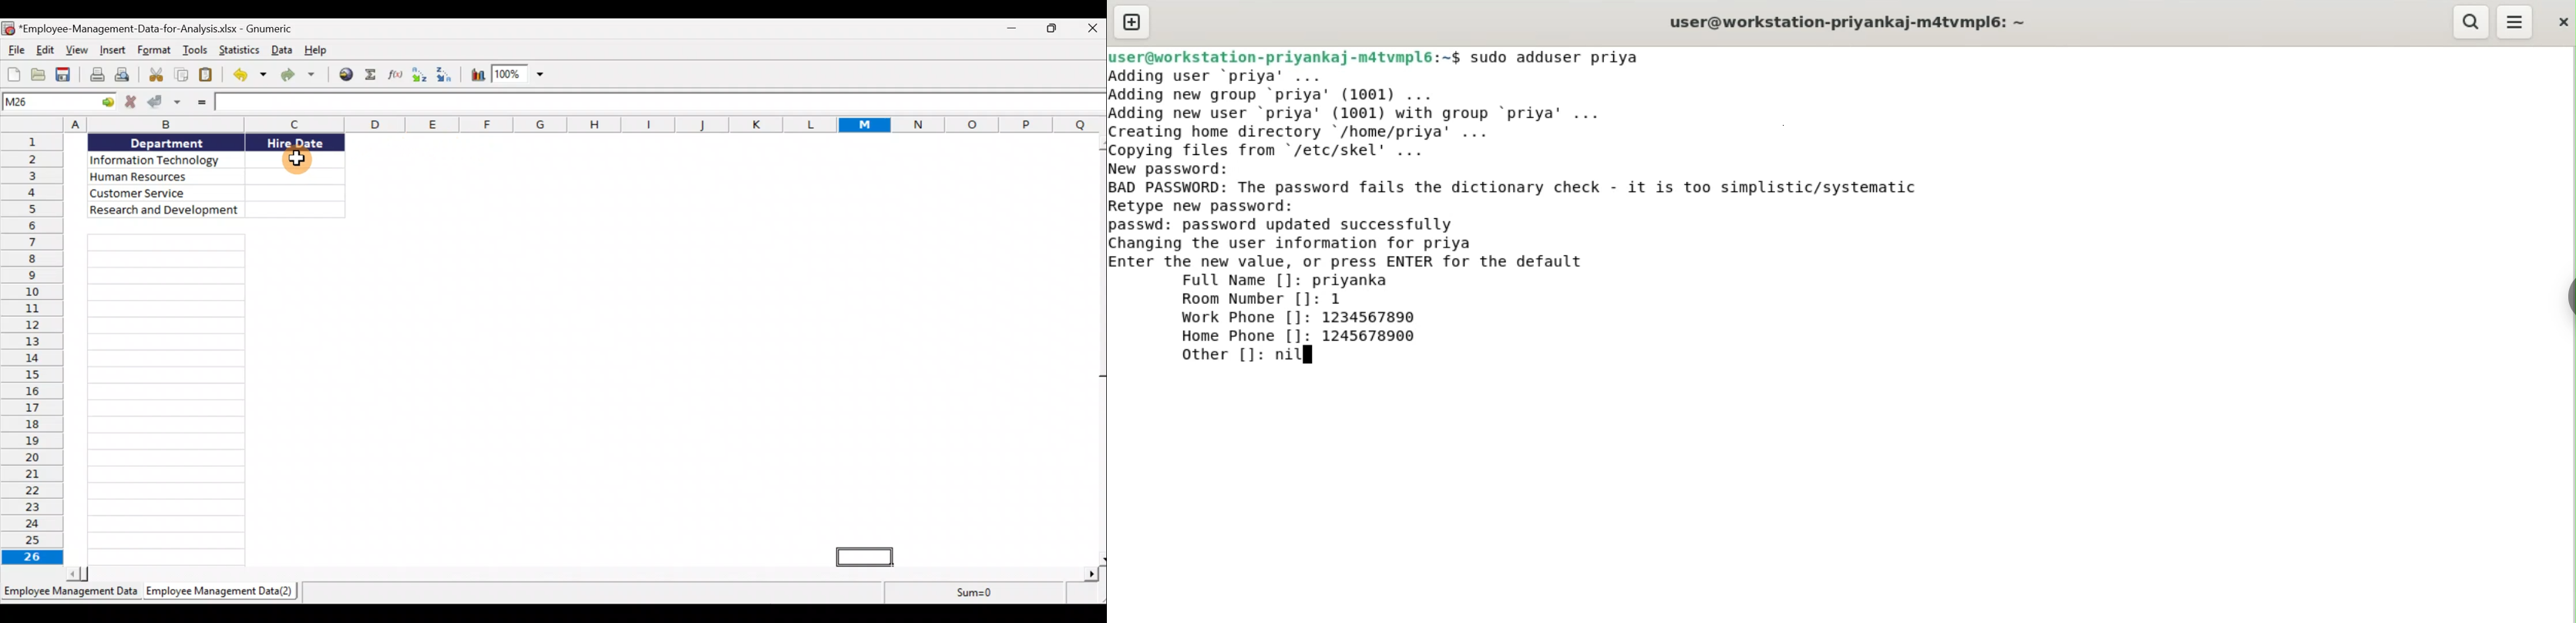 This screenshot has width=2576, height=644. Describe the element at coordinates (13, 74) in the screenshot. I see `Create a new workbook` at that location.